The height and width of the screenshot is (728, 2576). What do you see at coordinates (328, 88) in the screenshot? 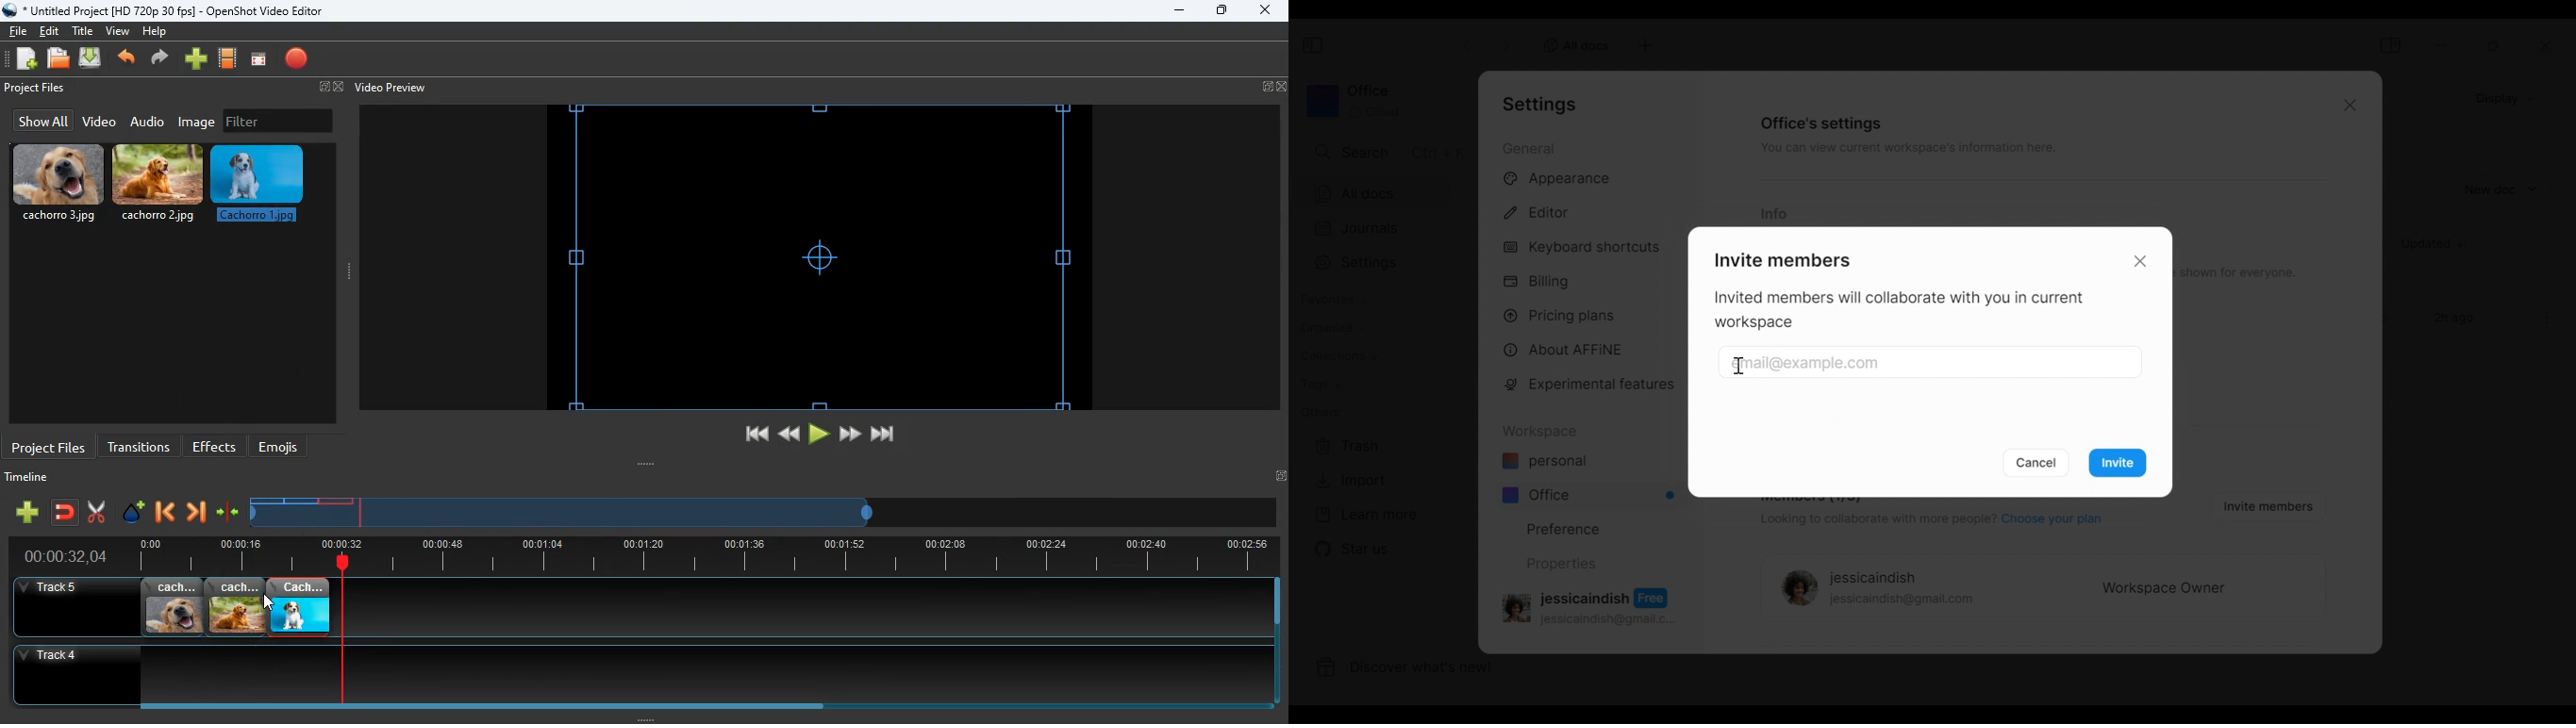
I see `fullscreen` at bounding box center [328, 88].